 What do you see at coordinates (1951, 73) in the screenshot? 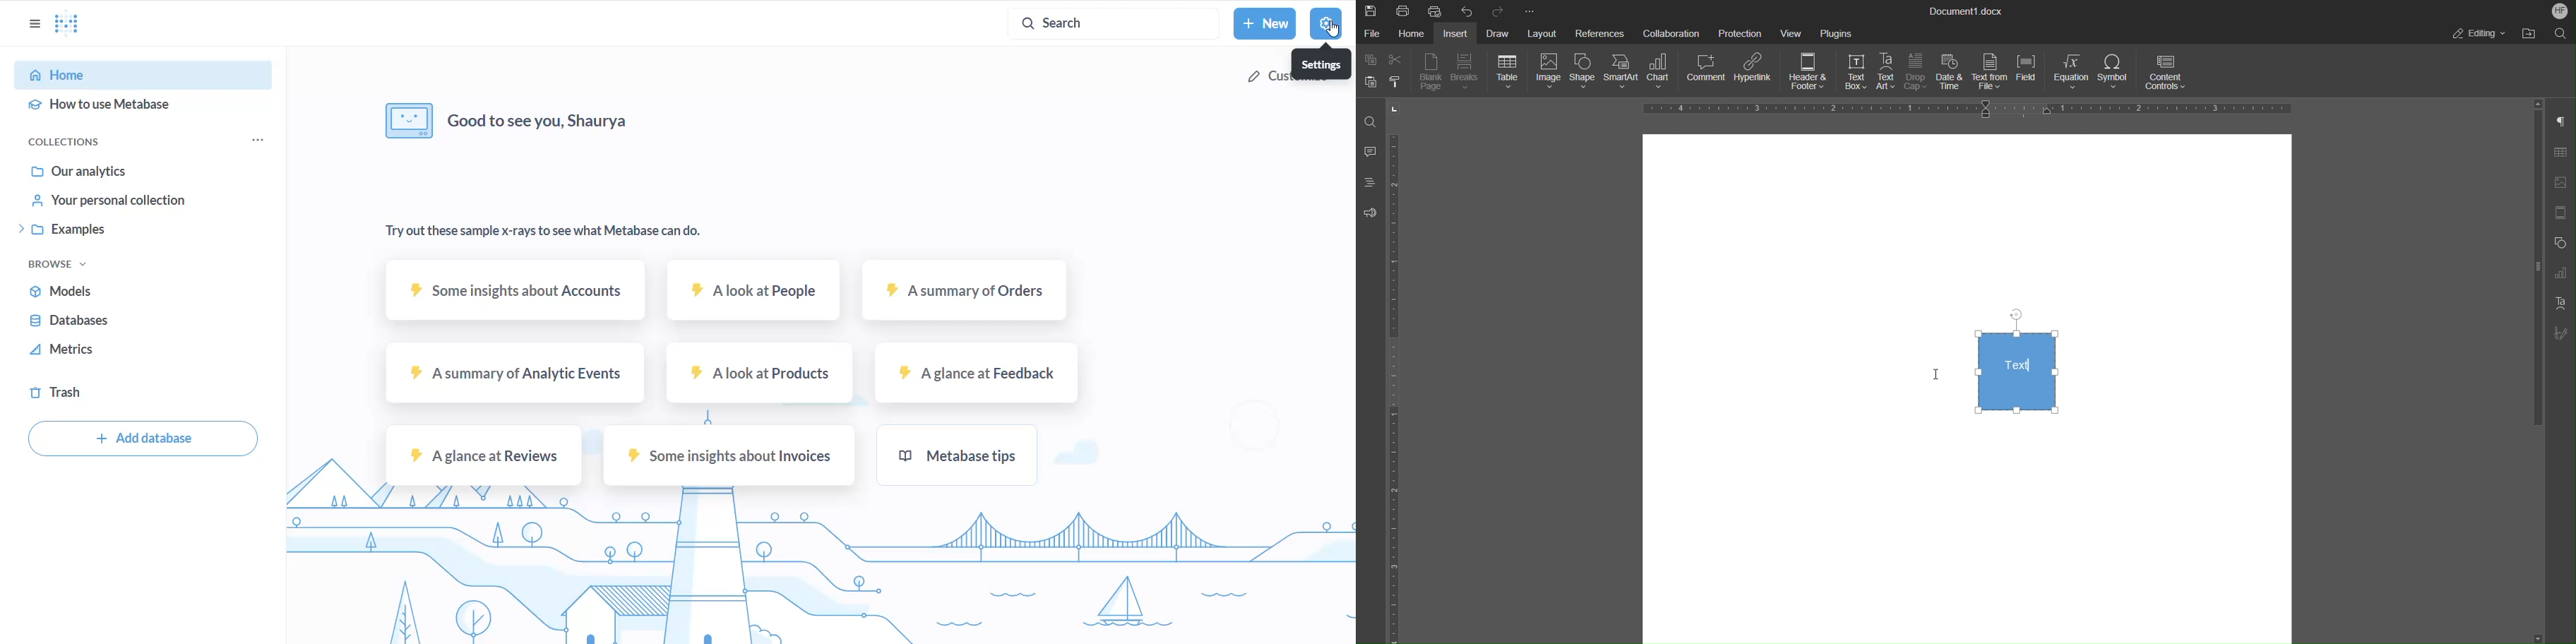
I see `Date & Time` at bounding box center [1951, 73].